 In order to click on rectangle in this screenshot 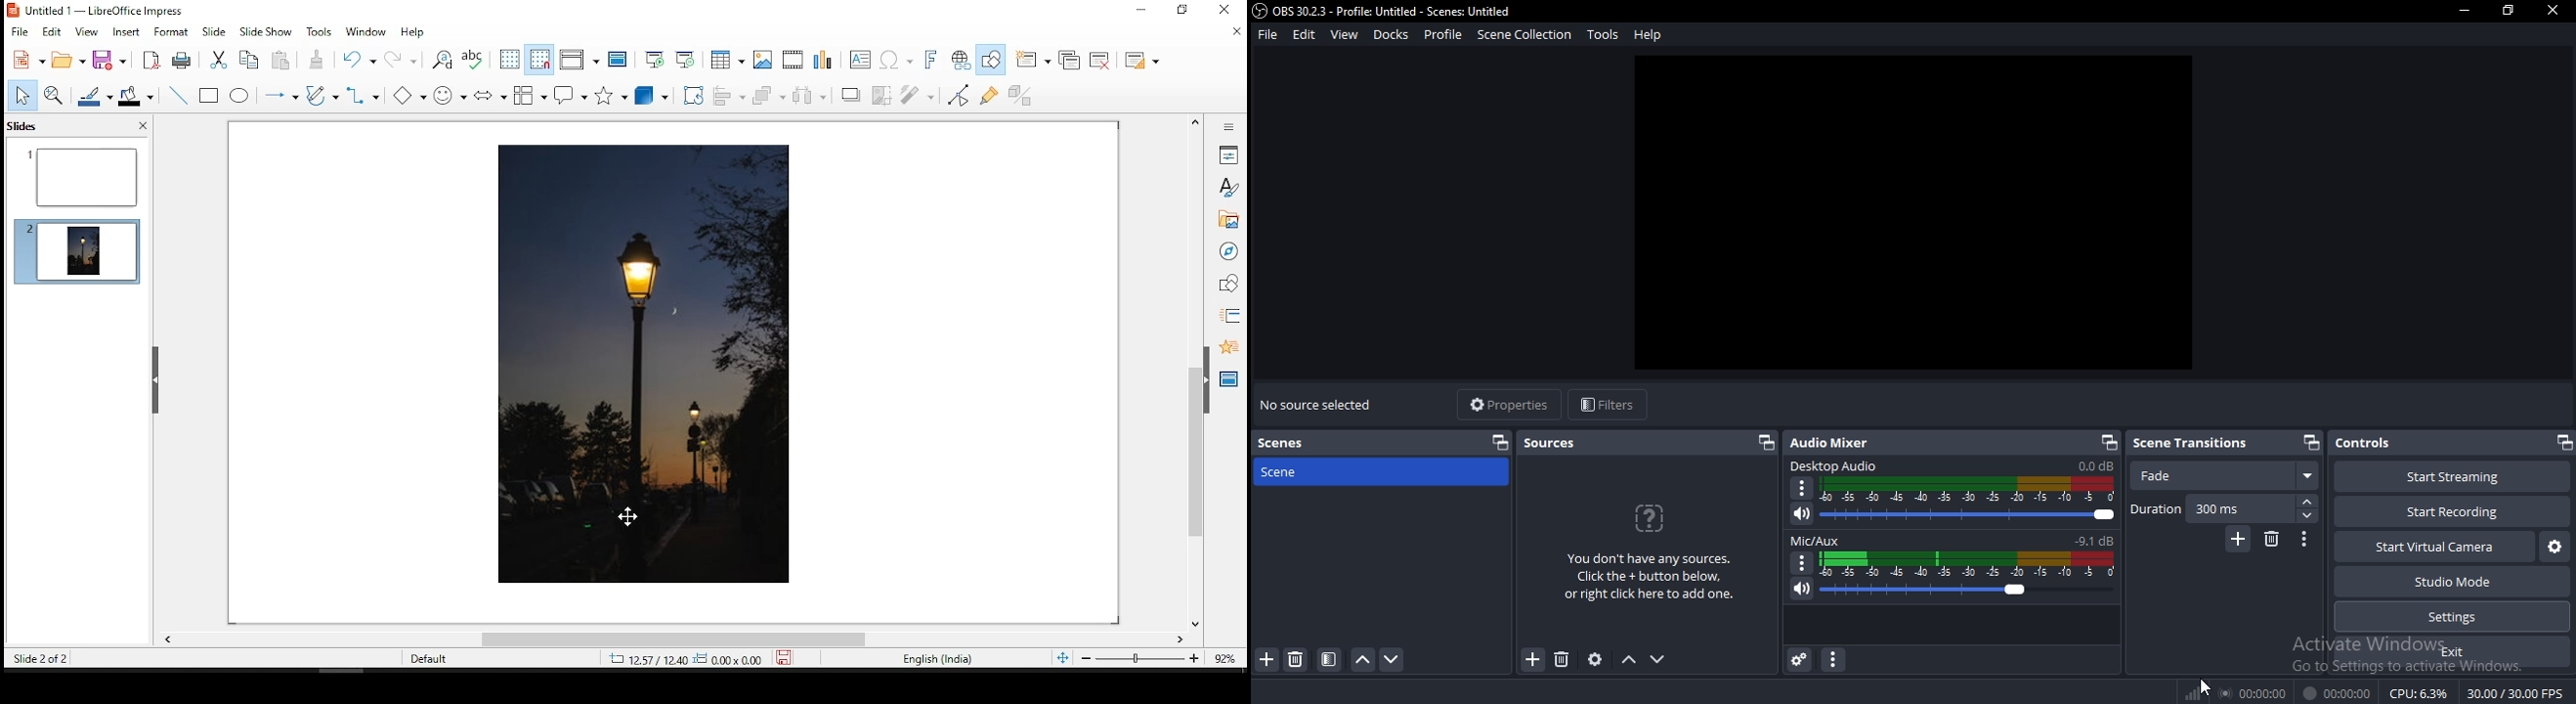, I will do `click(210, 96)`.